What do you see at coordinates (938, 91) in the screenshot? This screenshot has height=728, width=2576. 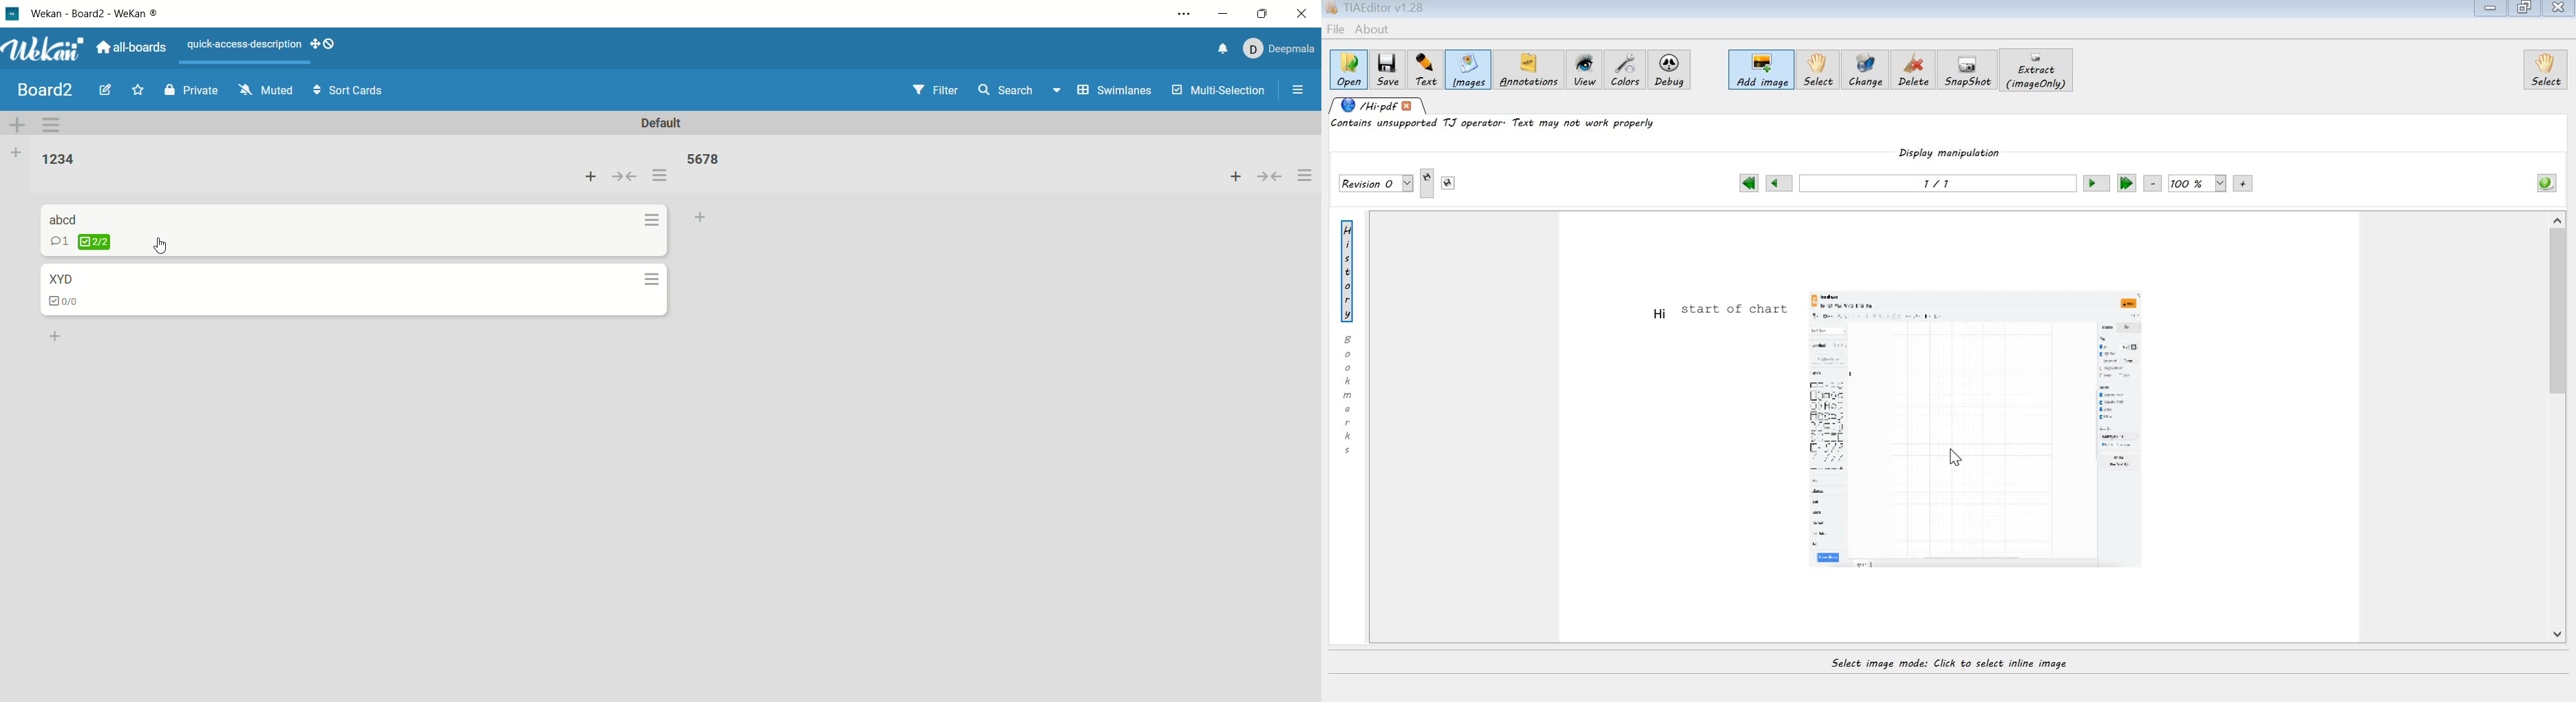 I see `filter` at bounding box center [938, 91].